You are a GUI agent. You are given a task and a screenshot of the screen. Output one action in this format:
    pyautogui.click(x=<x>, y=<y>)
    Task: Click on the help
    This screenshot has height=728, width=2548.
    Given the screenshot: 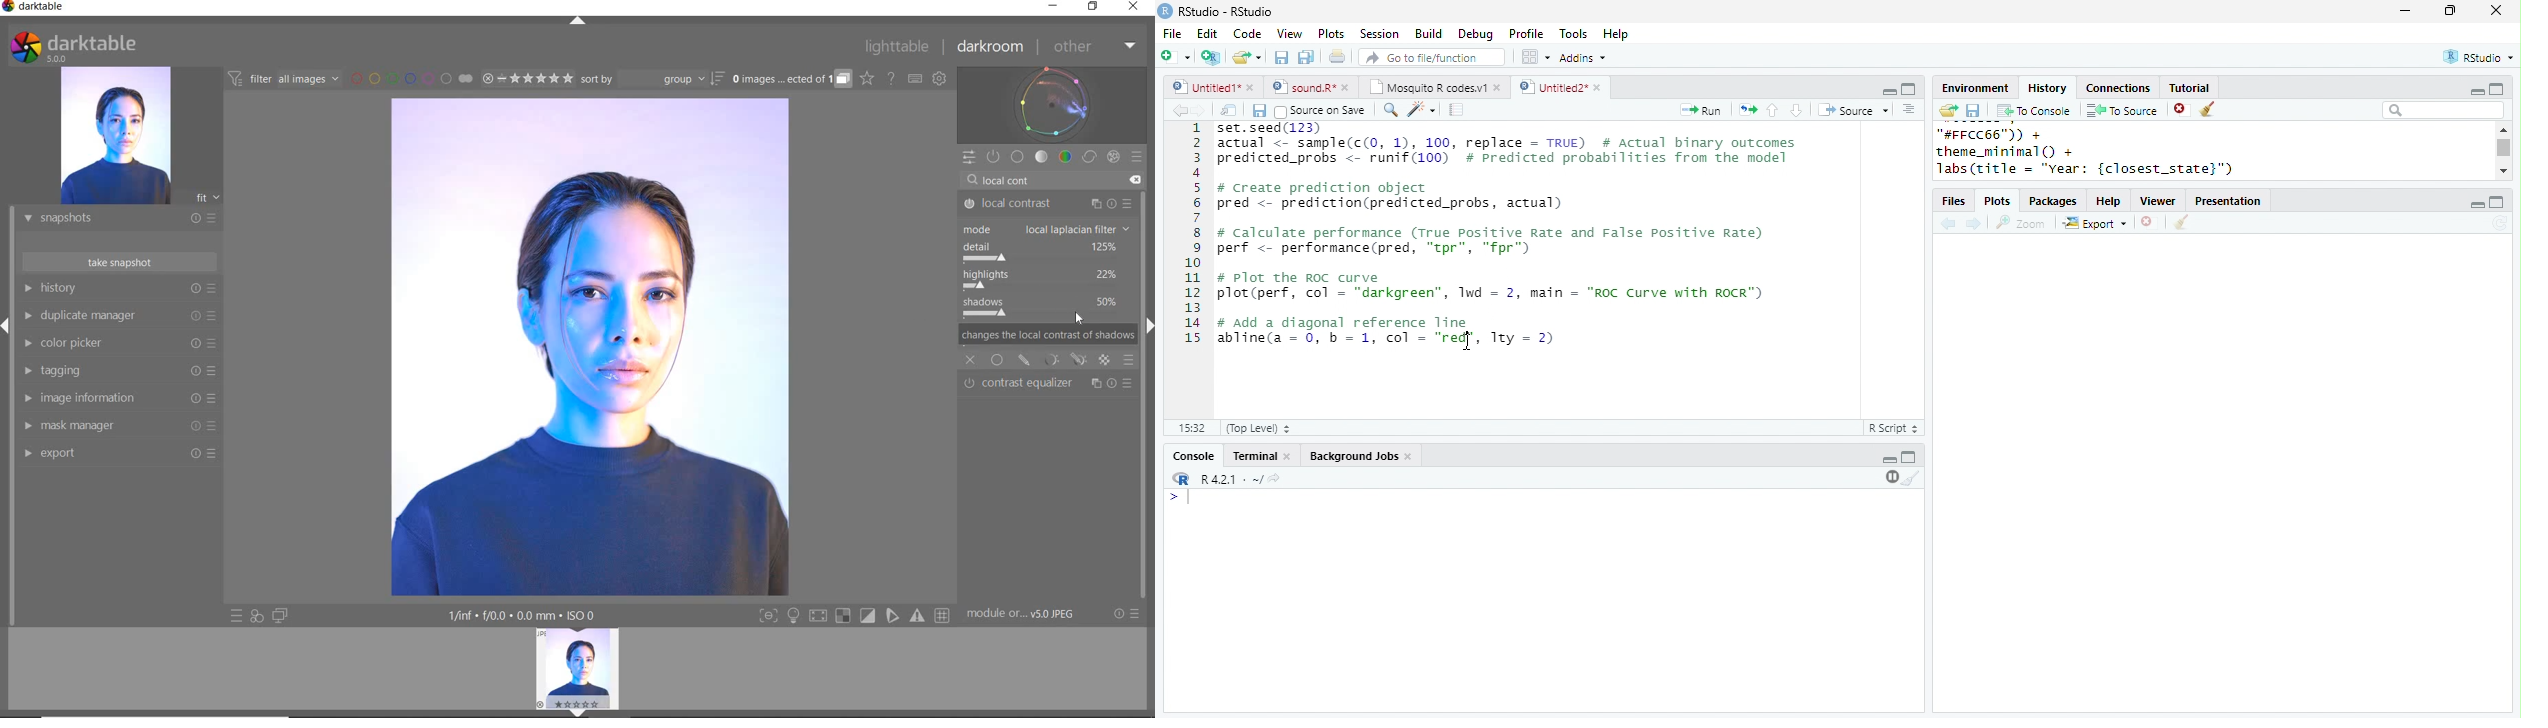 What is the action you would take?
    pyautogui.click(x=2109, y=202)
    